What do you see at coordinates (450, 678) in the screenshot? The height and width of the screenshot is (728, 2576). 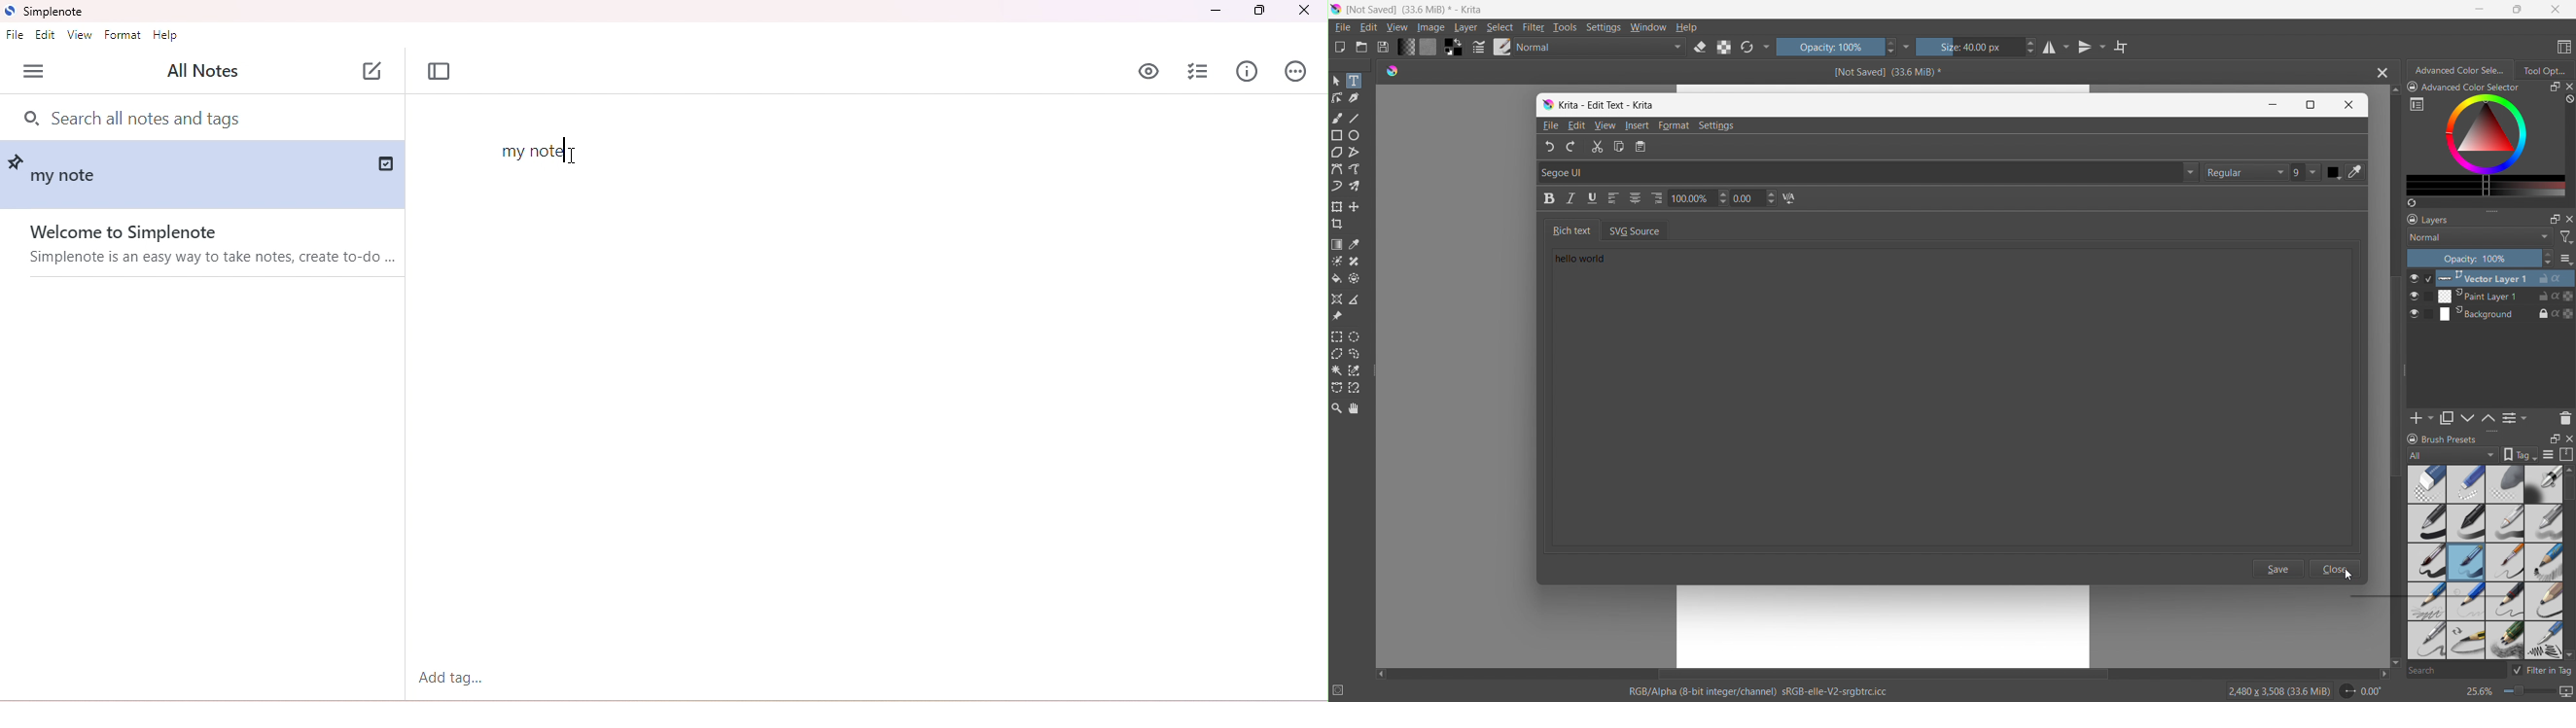 I see `add tag` at bounding box center [450, 678].